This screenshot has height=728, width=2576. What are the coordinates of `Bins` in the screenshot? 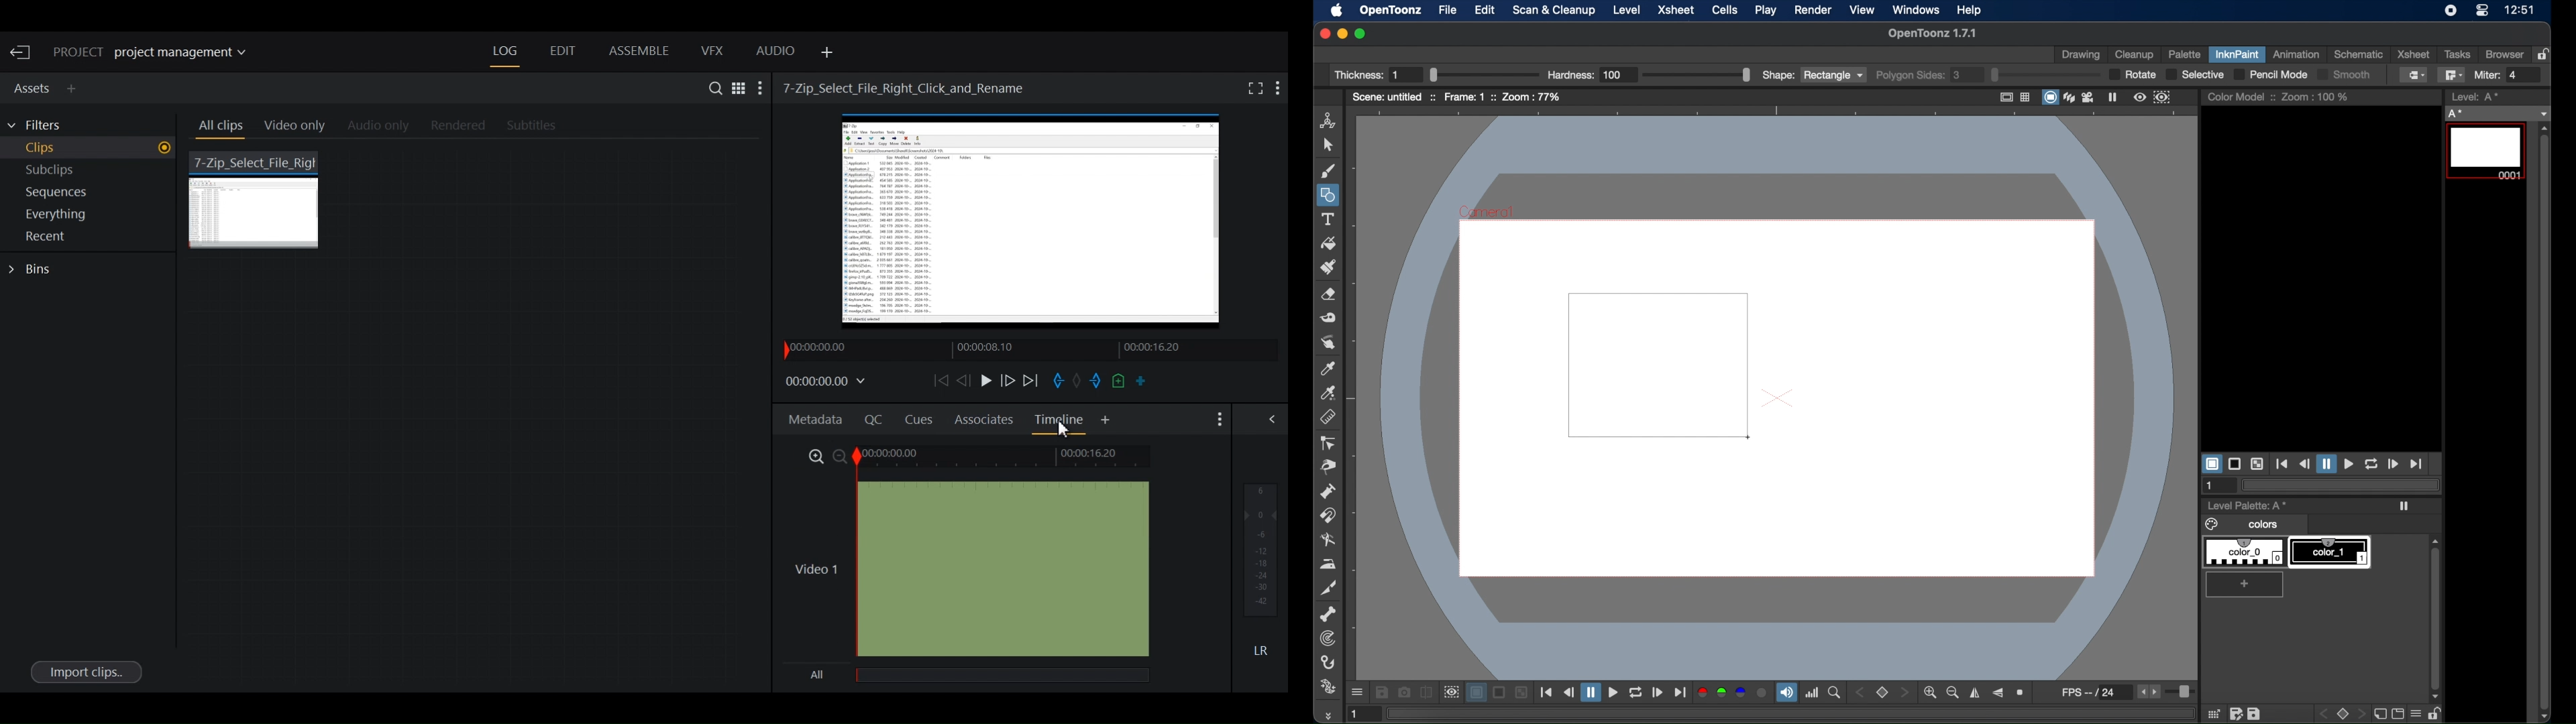 It's located at (34, 269).